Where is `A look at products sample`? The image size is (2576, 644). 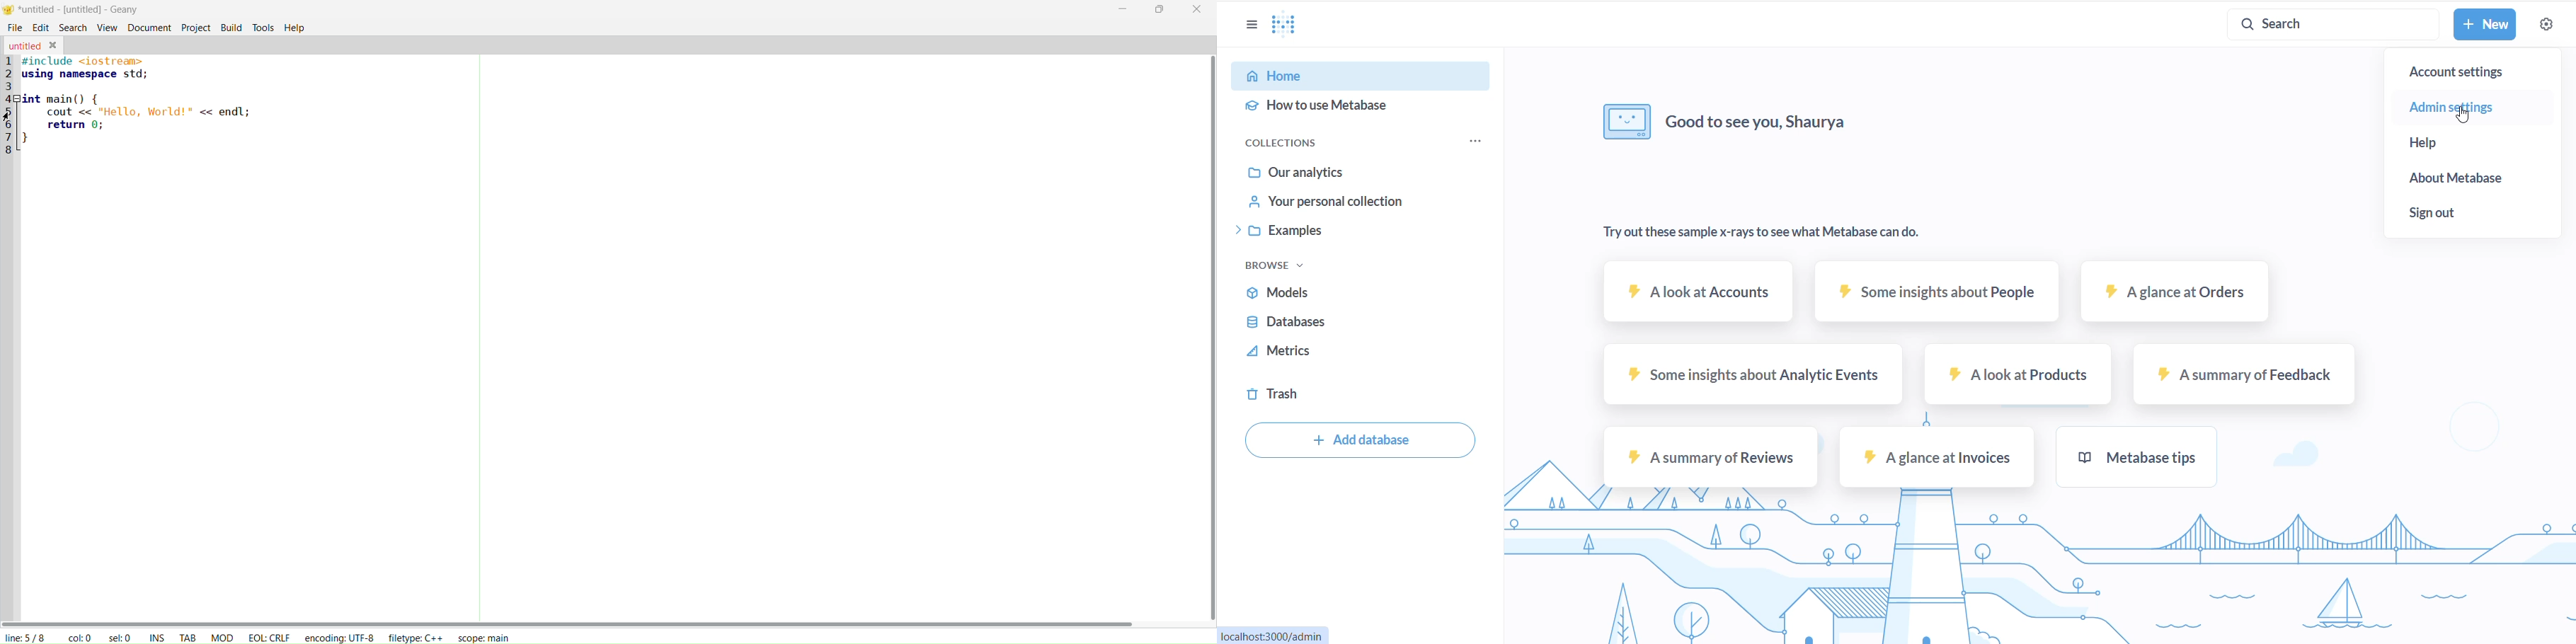 A look at products sample is located at coordinates (2015, 376).